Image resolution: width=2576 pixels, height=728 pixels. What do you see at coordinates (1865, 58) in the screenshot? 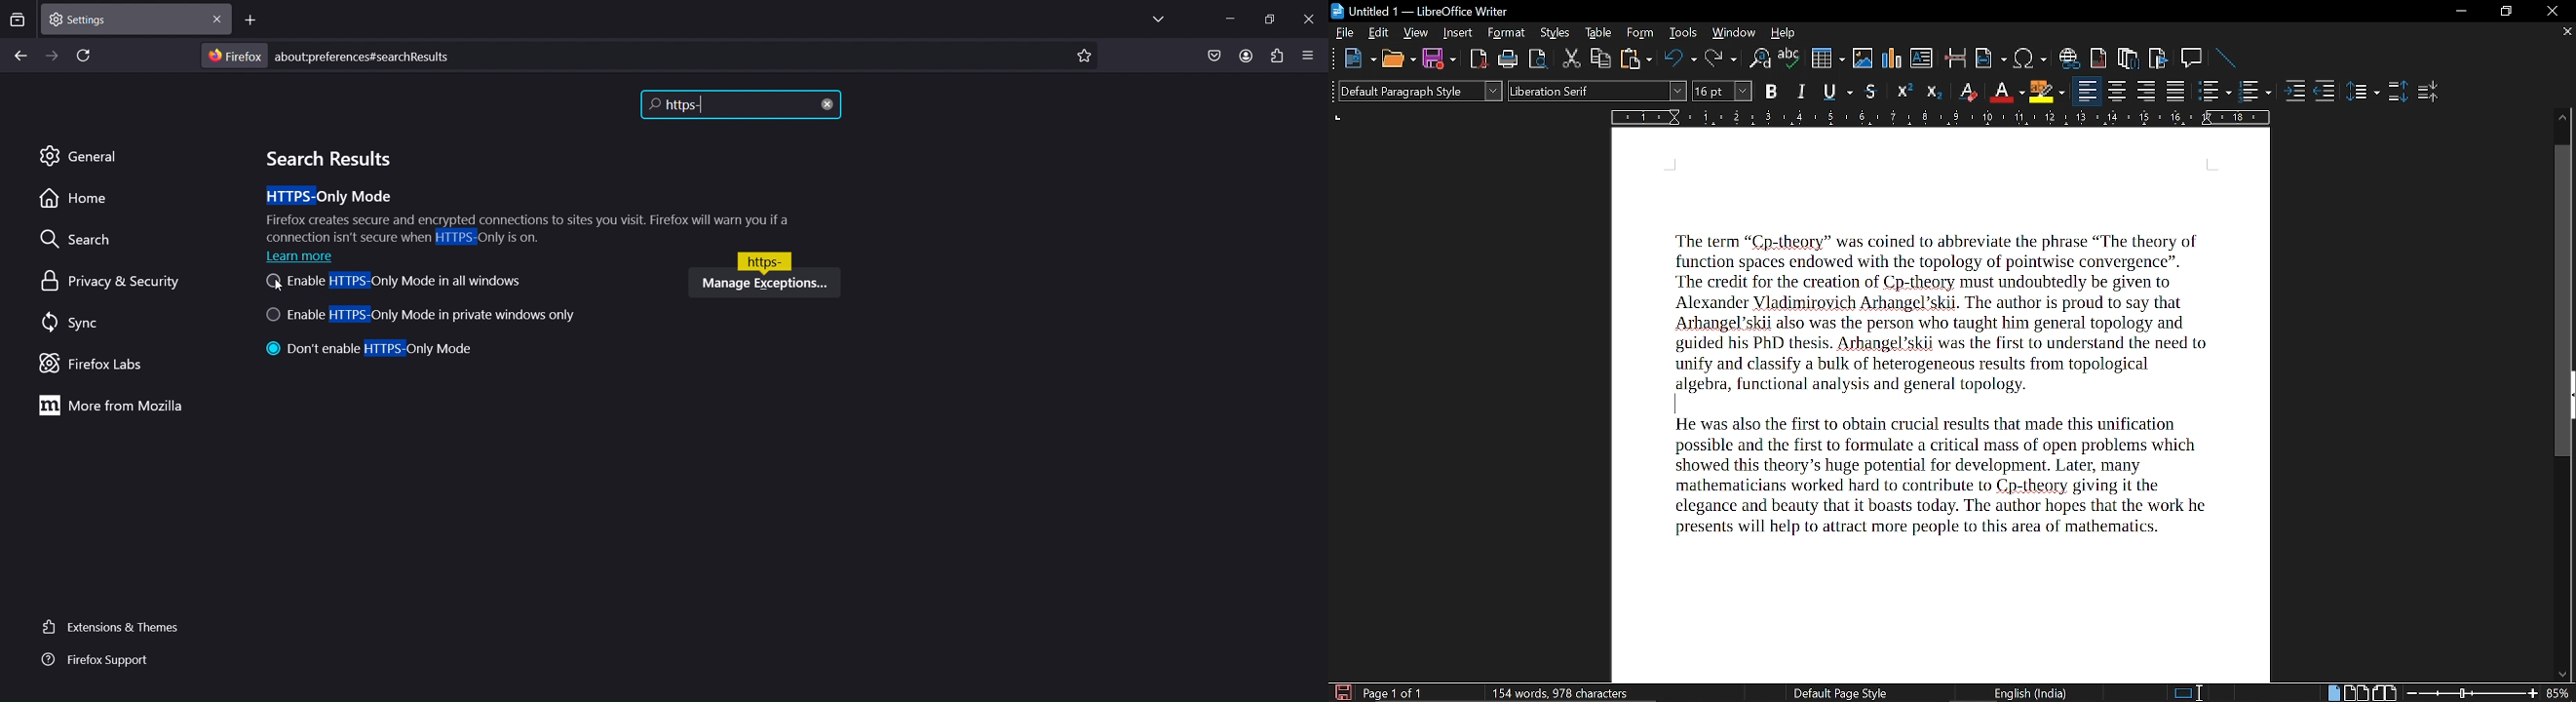
I see `Insert image` at bounding box center [1865, 58].